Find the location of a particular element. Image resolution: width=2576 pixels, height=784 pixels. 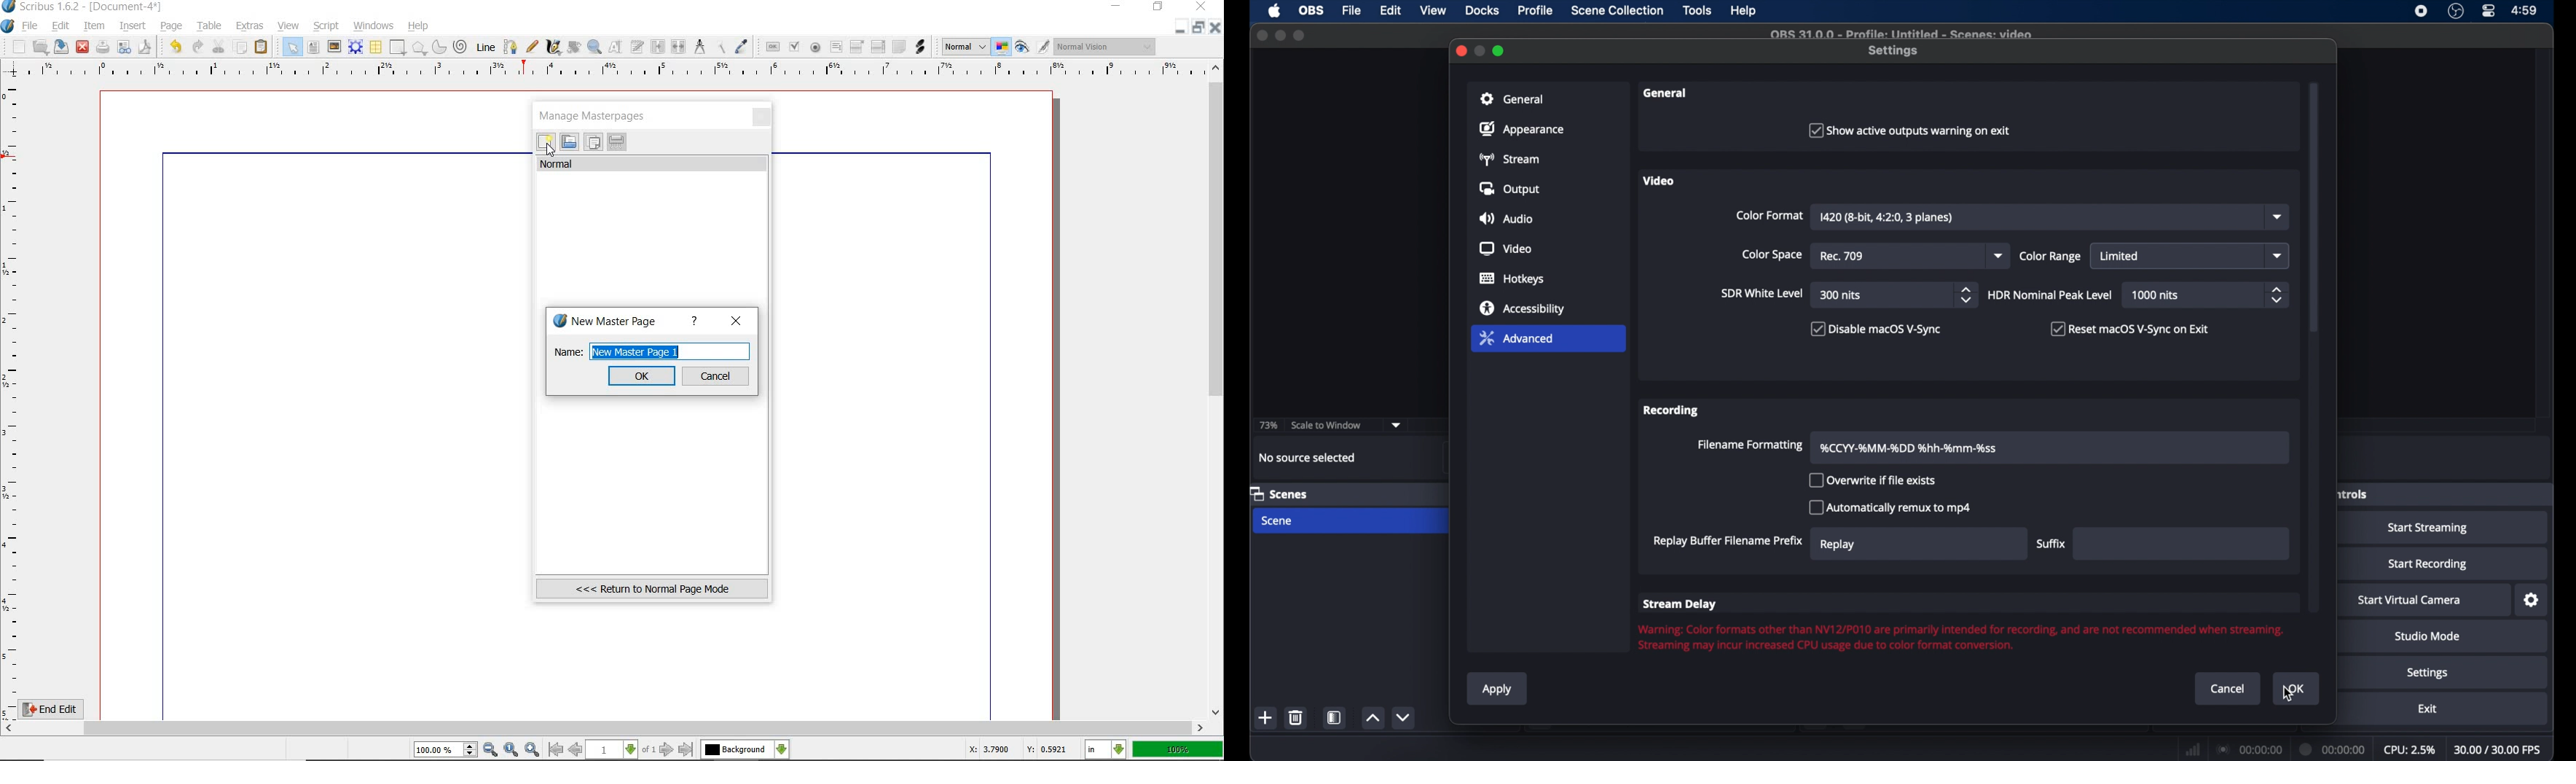

Scribus 1.6.2 - [Document-4*] is located at coordinates (83, 7).